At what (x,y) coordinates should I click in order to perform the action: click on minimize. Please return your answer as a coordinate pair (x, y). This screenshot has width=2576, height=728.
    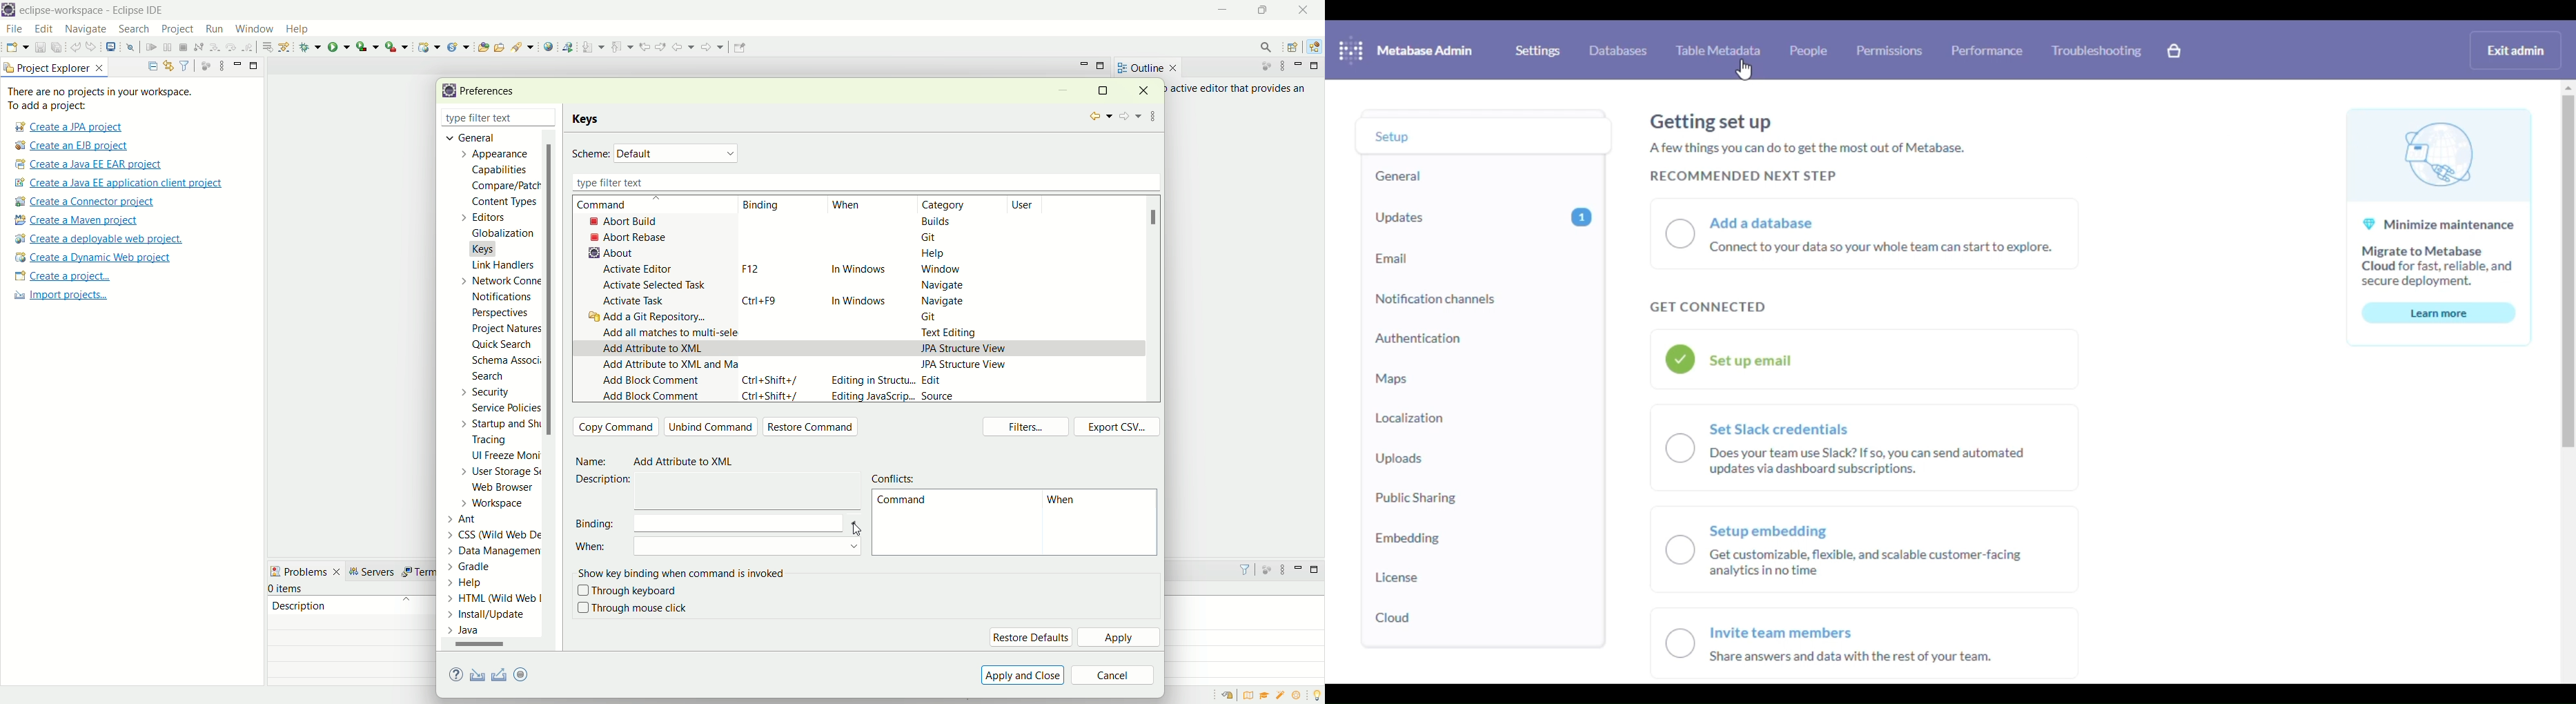
    Looking at the image, I should click on (1224, 10).